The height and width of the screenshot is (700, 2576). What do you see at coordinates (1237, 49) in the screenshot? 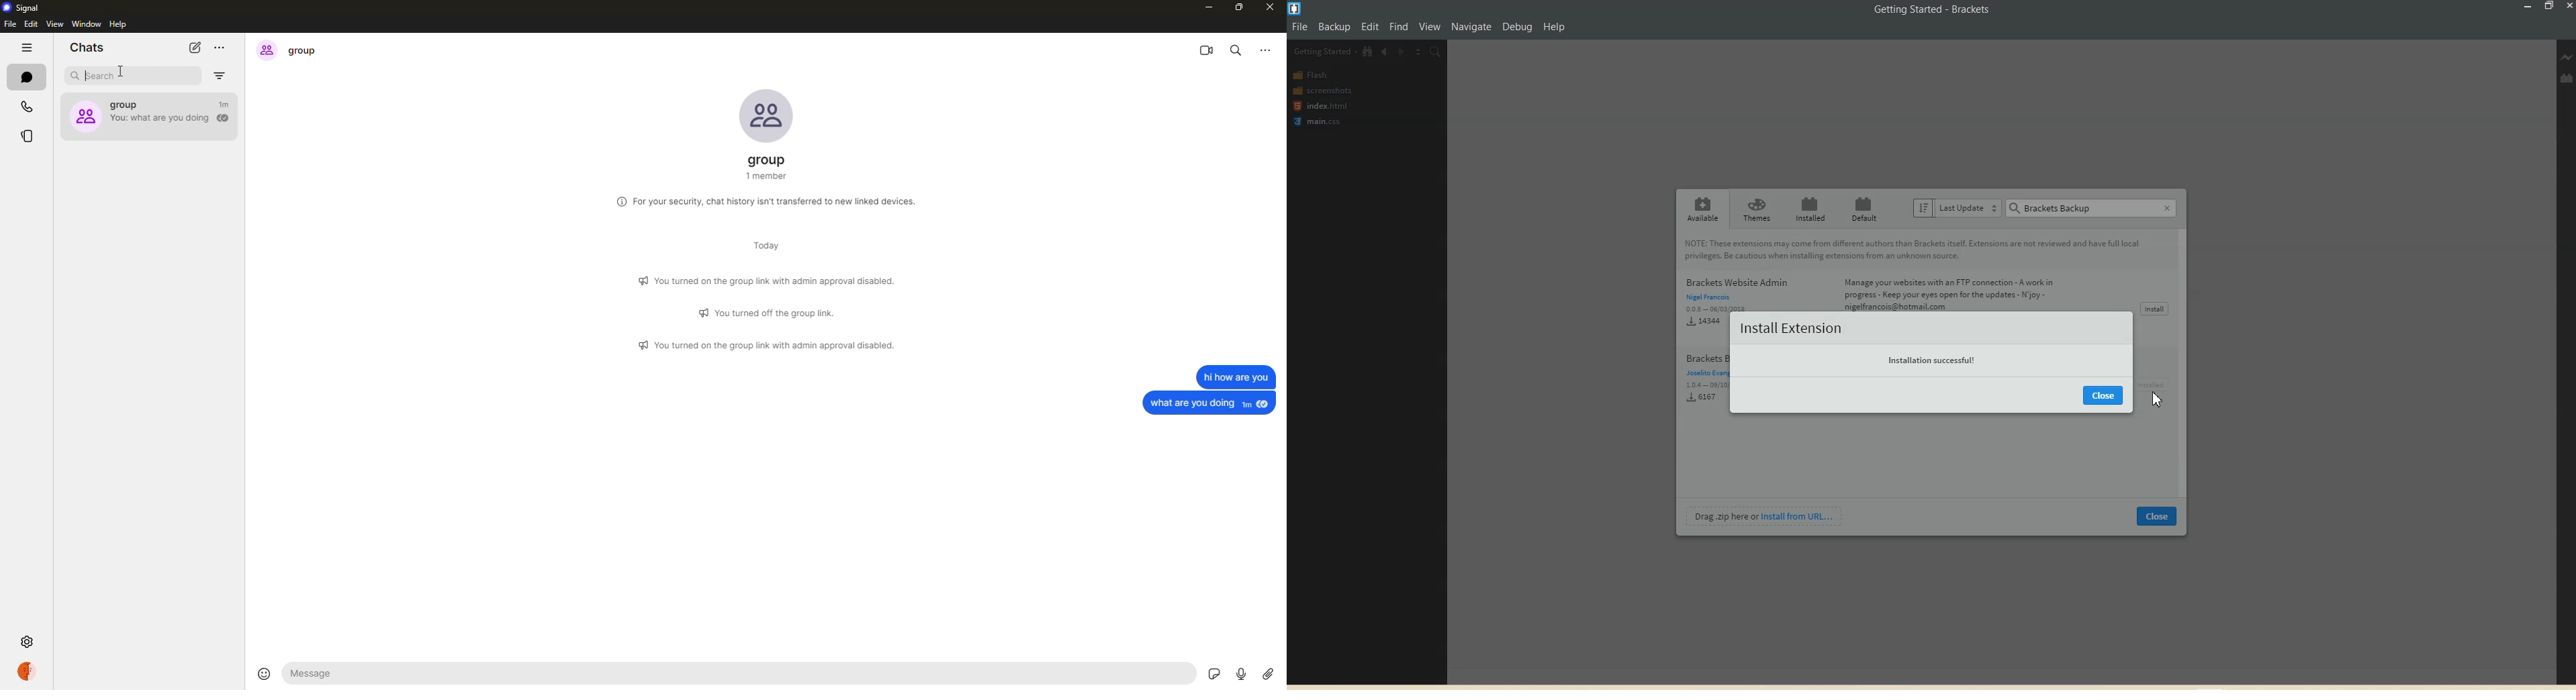
I see `search` at bounding box center [1237, 49].